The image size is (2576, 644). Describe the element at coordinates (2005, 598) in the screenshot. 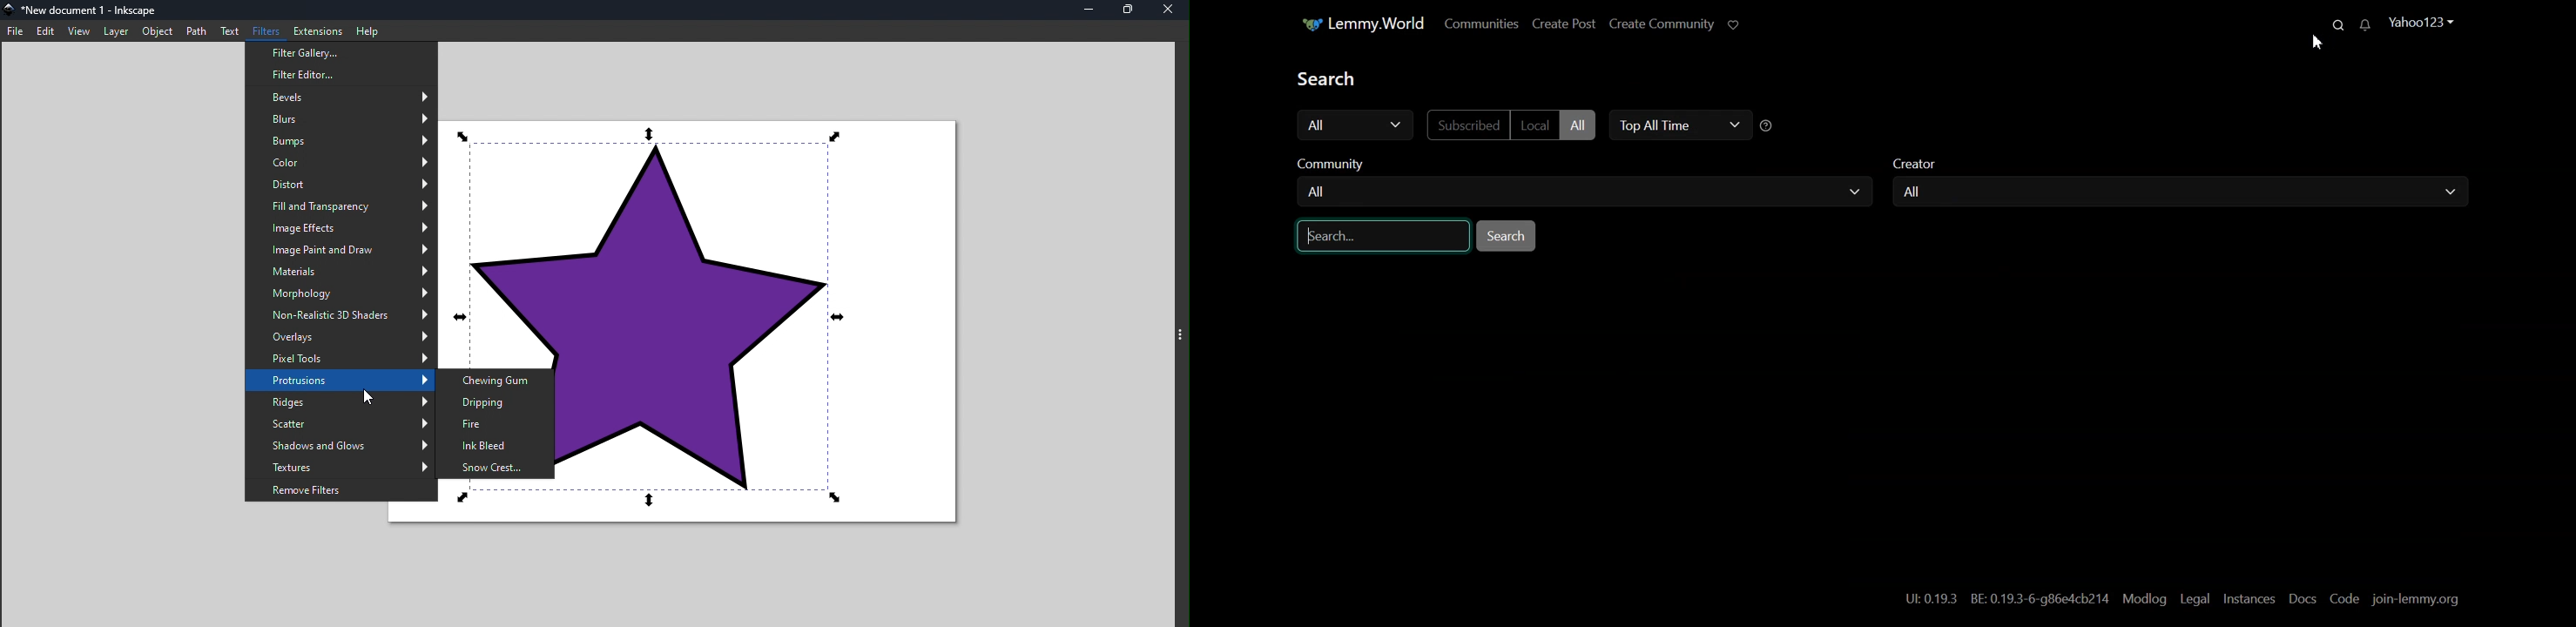

I see `UL 0.19.3 BE: 0.19.3-6-g86e4cb214` at that location.